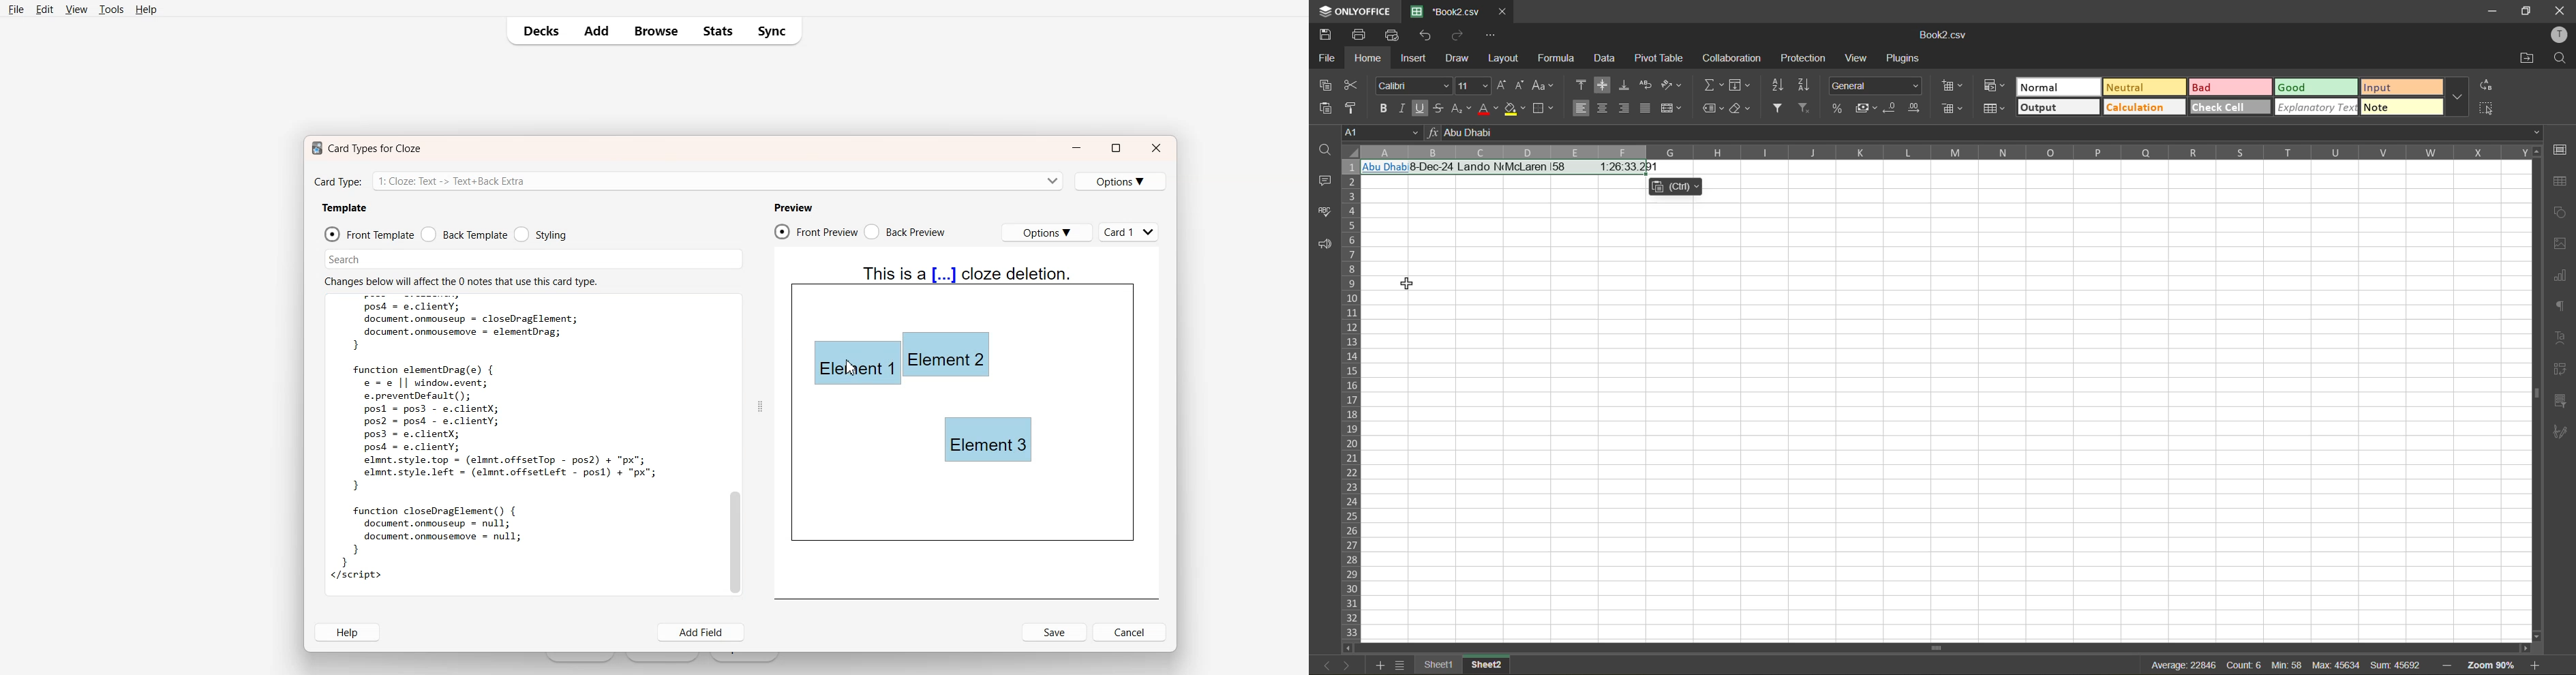  Describe the element at coordinates (688, 180) in the screenshot. I see `Card Type` at that location.